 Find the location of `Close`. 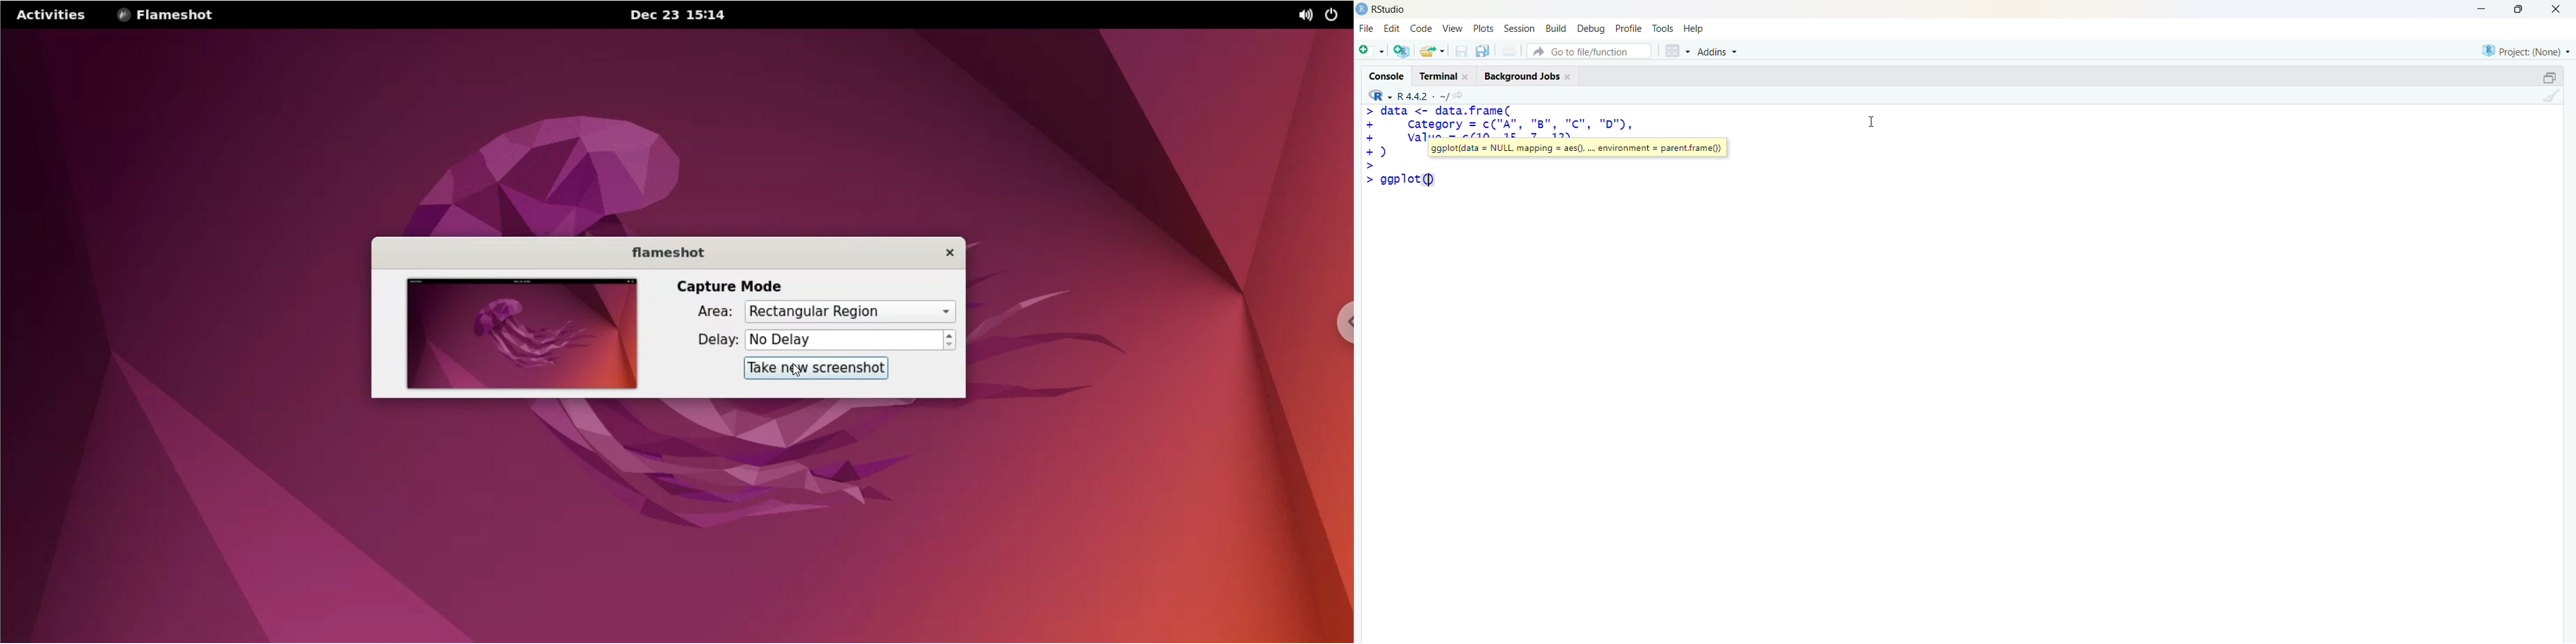

Close is located at coordinates (2554, 9).